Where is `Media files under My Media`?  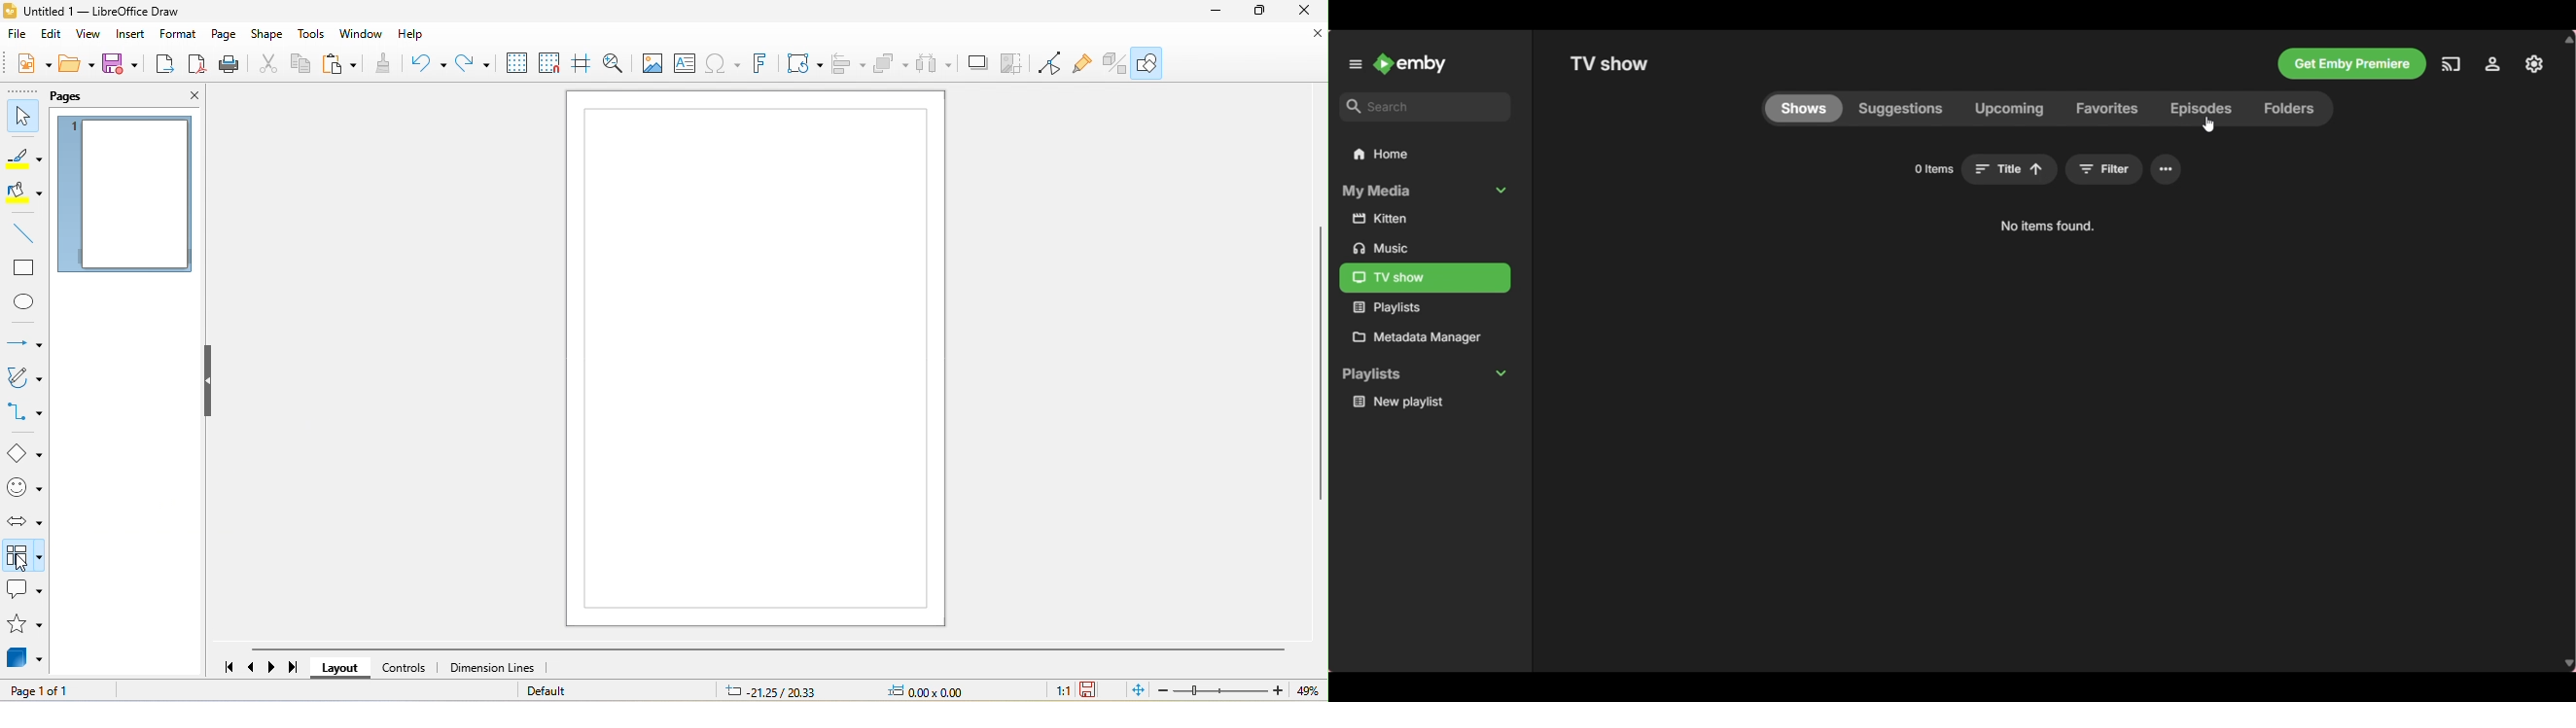
Media files under My Media is located at coordinates (1386, 248).